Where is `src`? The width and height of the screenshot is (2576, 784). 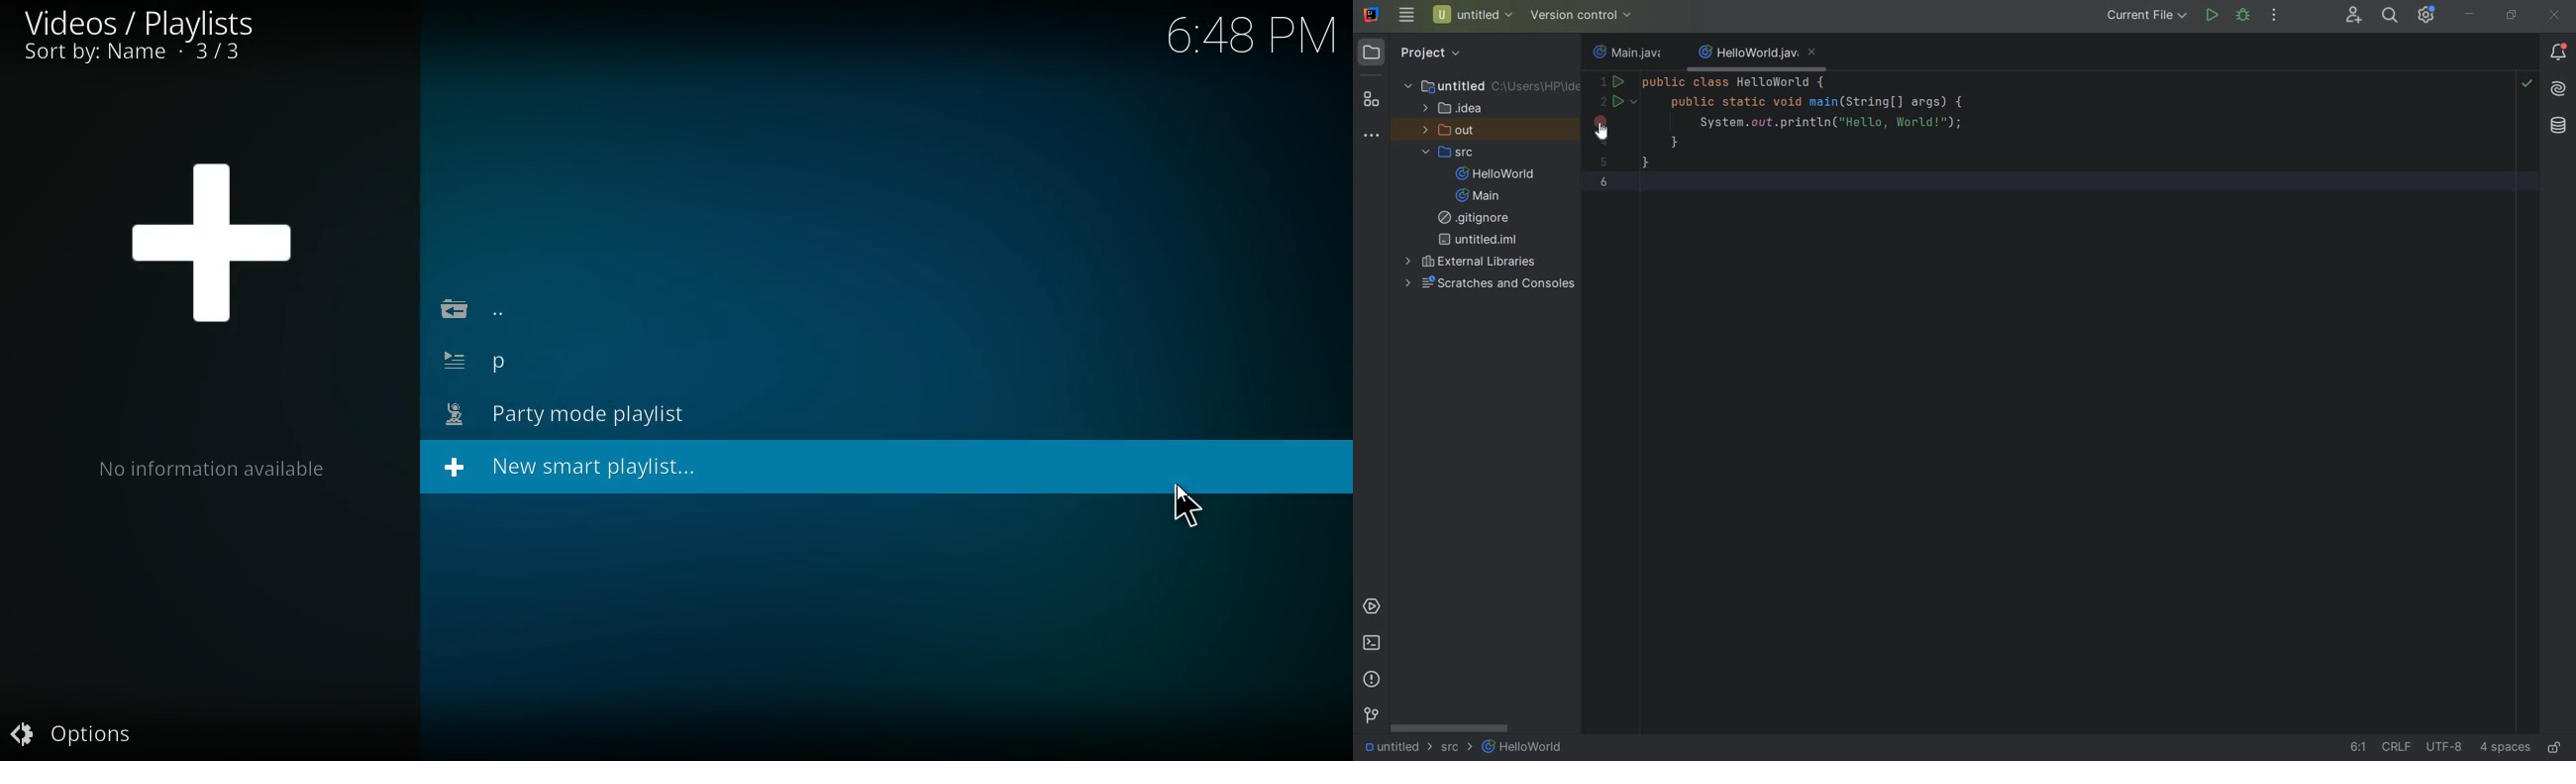 src is located at coordinates (1455, 750).